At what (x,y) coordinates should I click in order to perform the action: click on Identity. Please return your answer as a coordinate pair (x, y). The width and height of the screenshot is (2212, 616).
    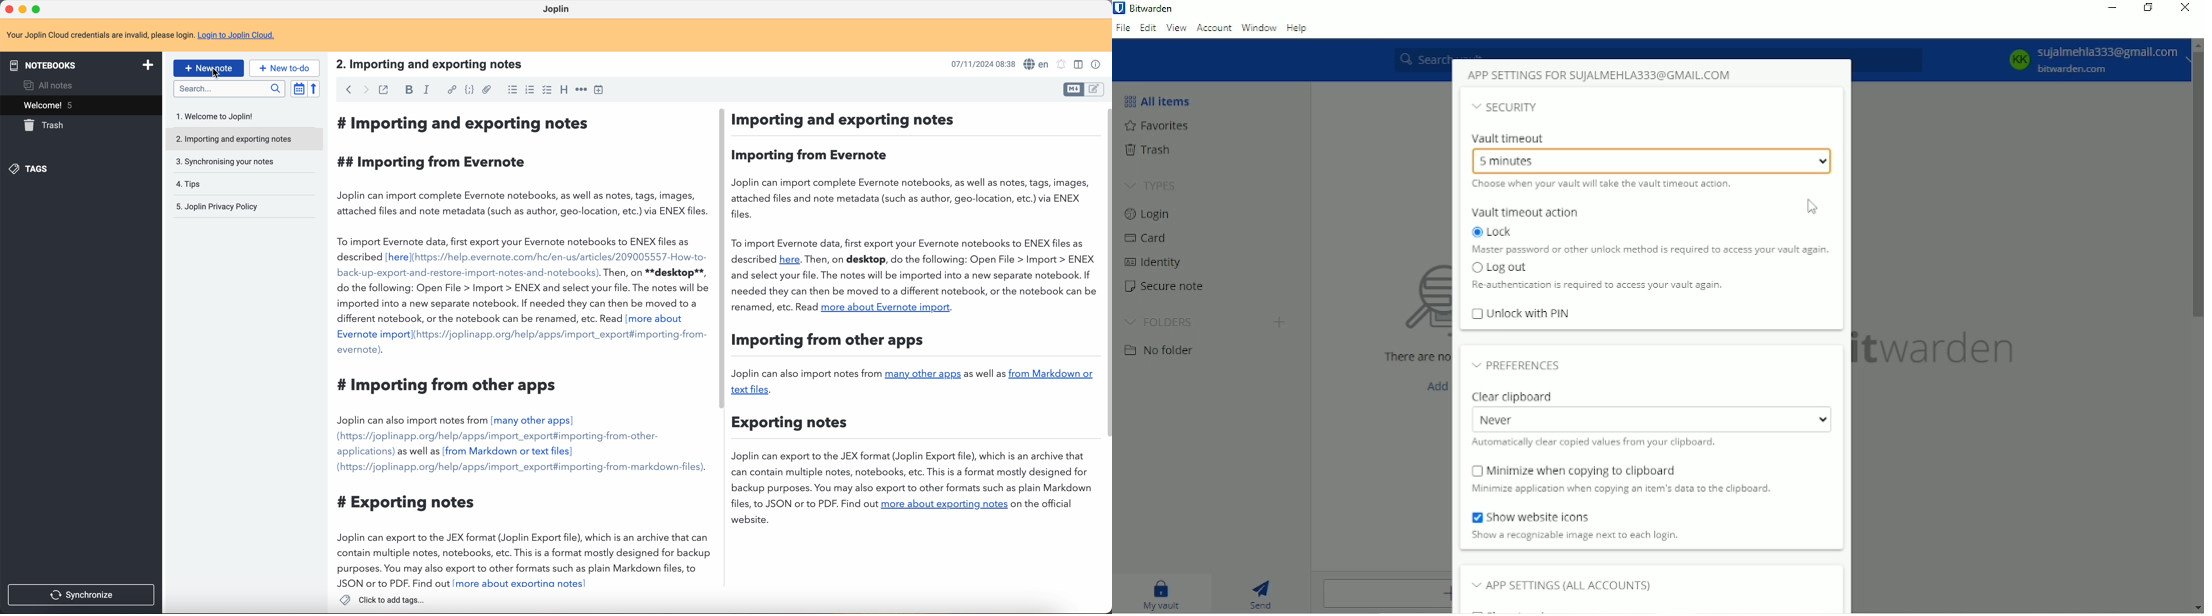
    Looking at the image, I should click on (1155, 263).